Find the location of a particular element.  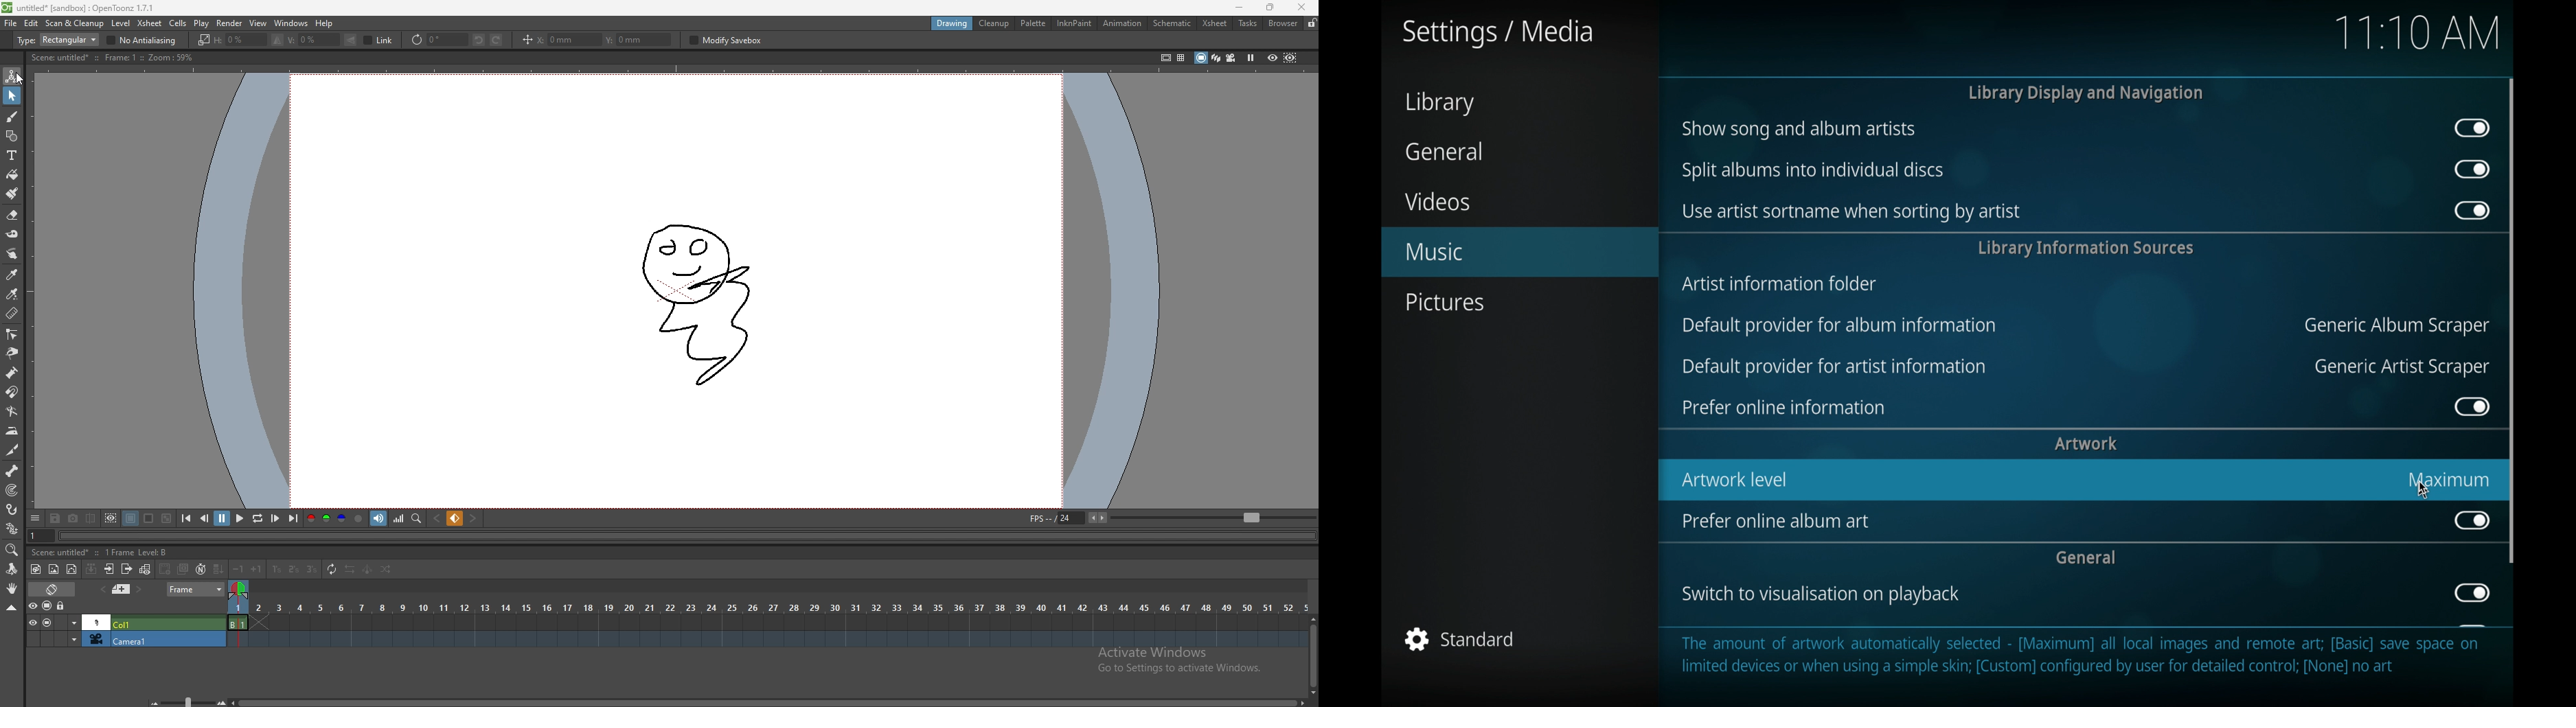

snapshot is located at coordinates (73, 518).